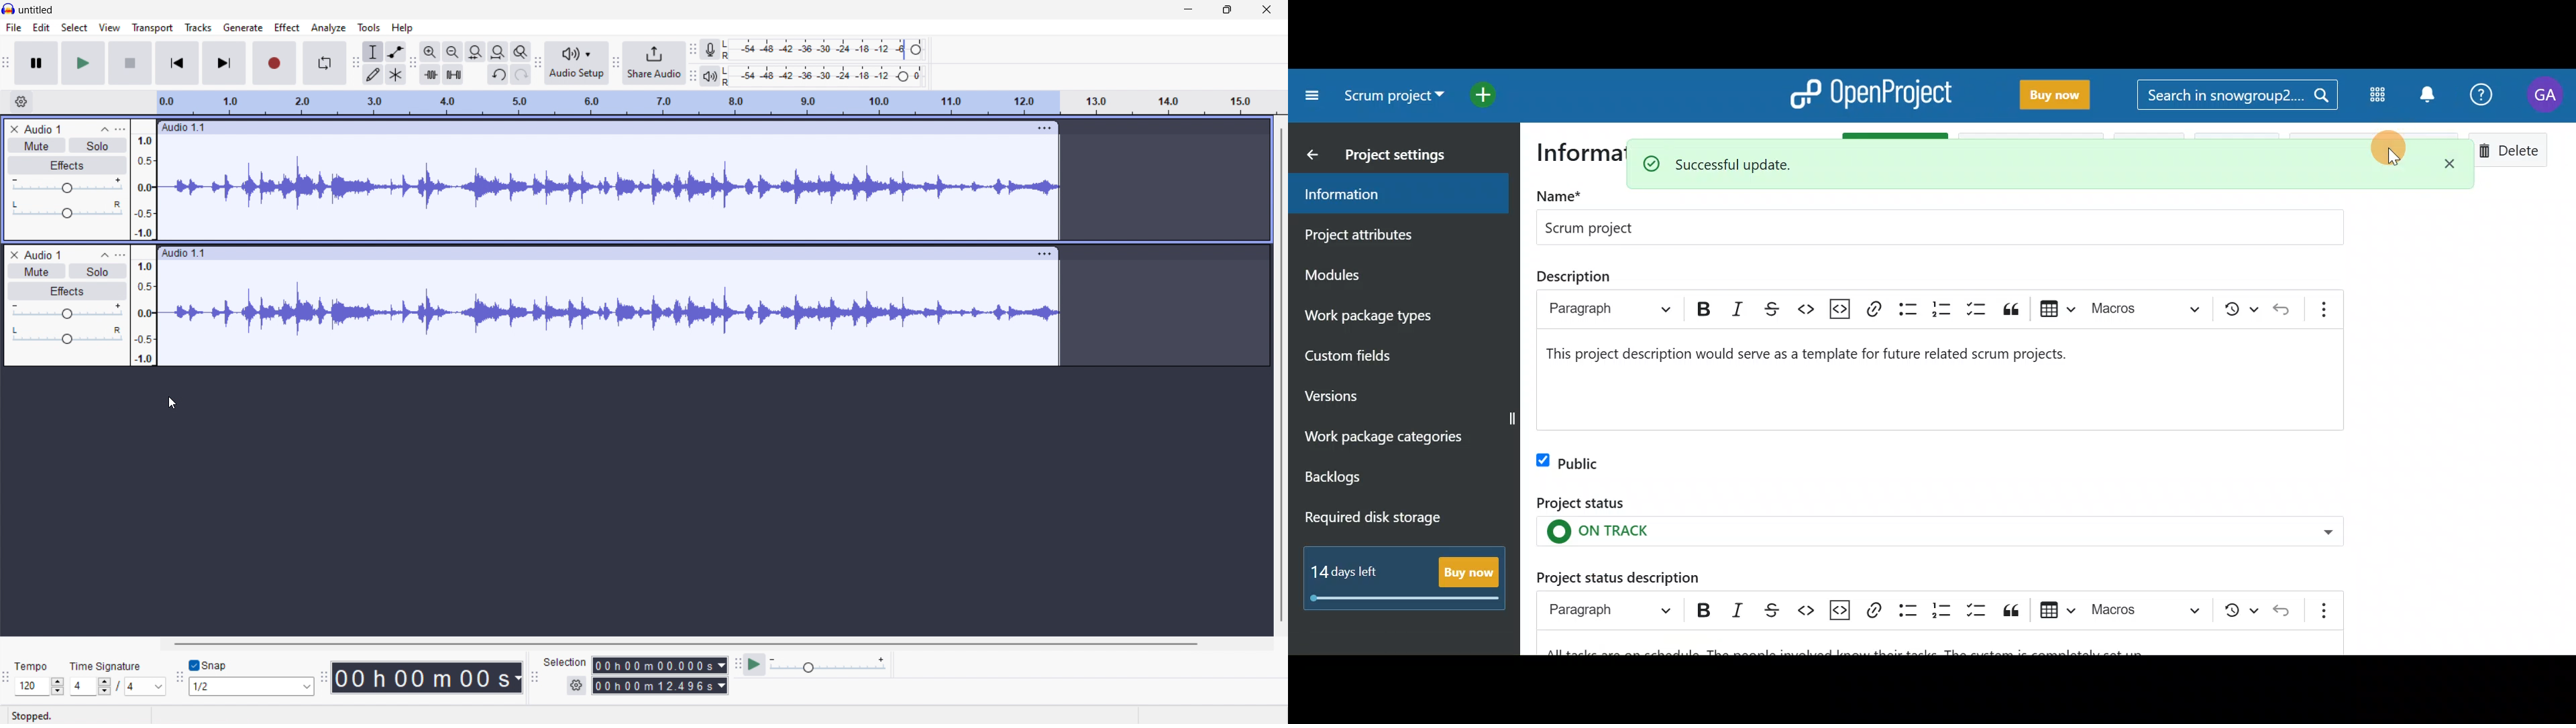  What do you see at coordinates (29, 666) in the screenshot?
I see `Tempo` at bounding box center [29, 666].